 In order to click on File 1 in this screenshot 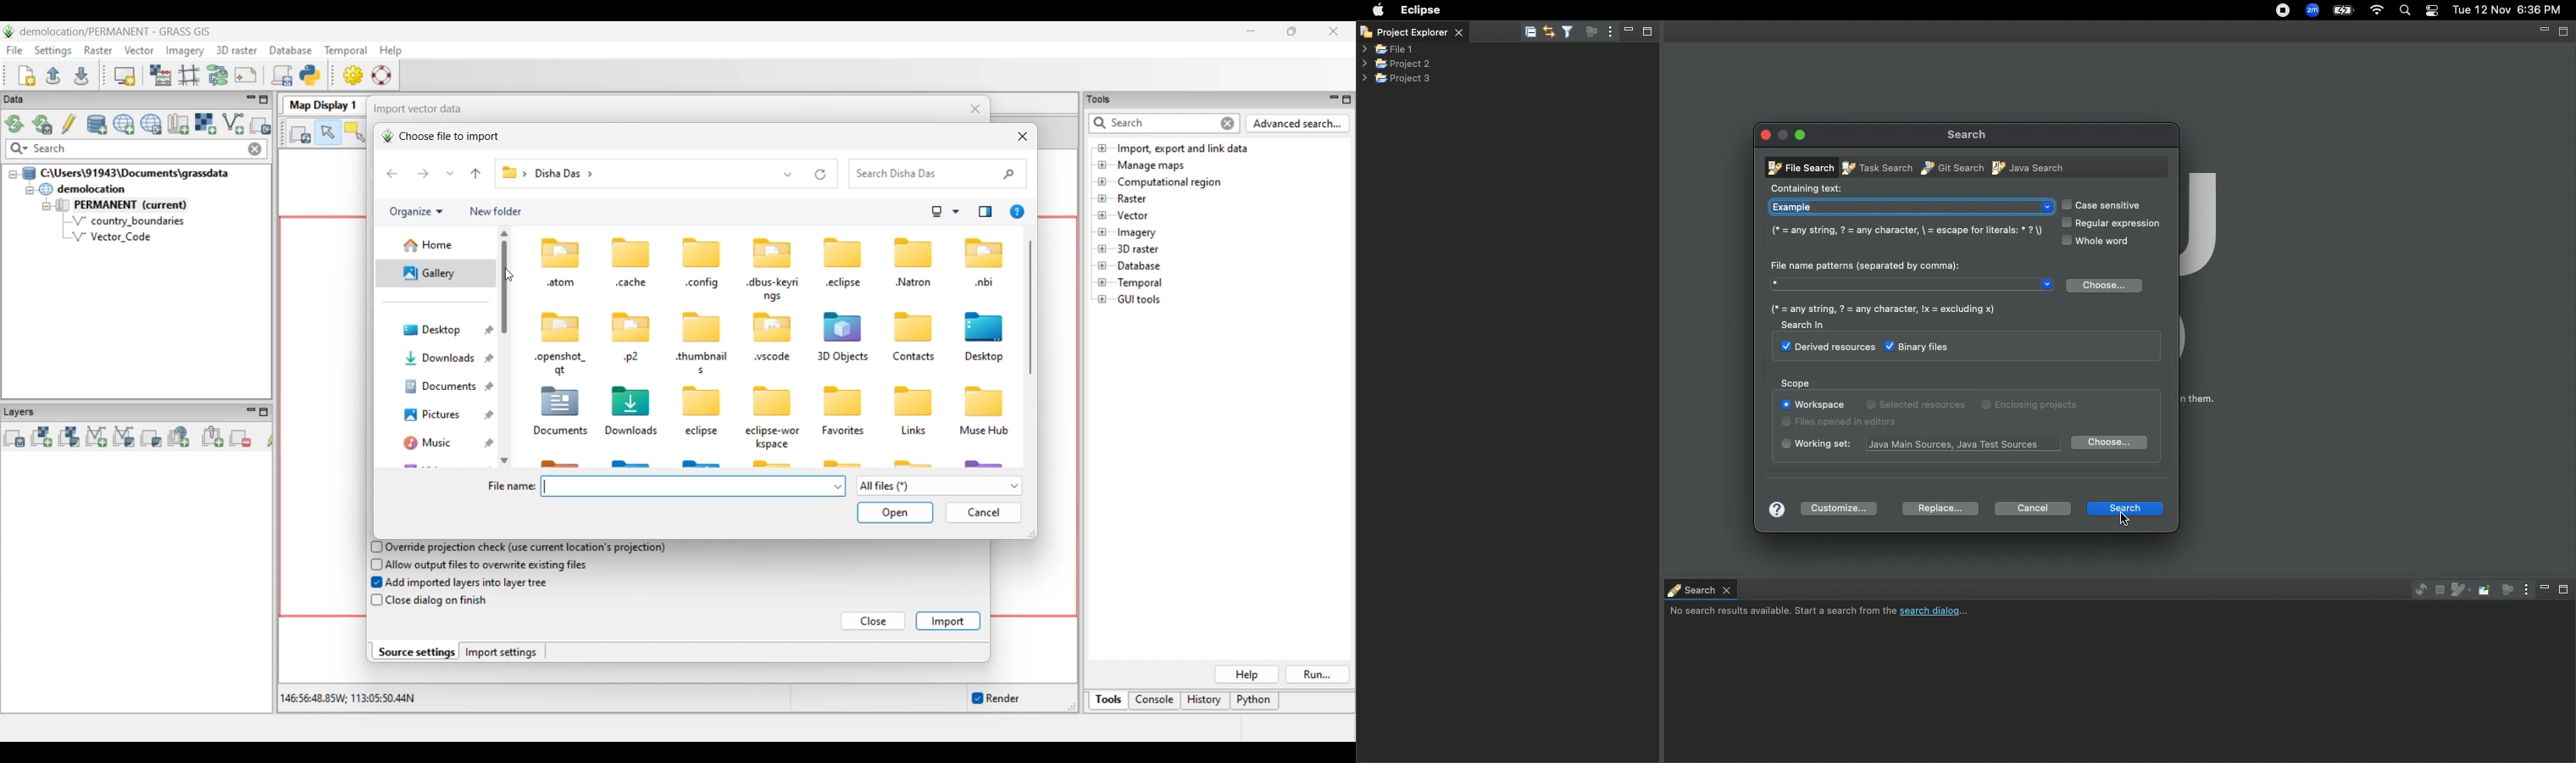, I will do `click(1388, 50)`.